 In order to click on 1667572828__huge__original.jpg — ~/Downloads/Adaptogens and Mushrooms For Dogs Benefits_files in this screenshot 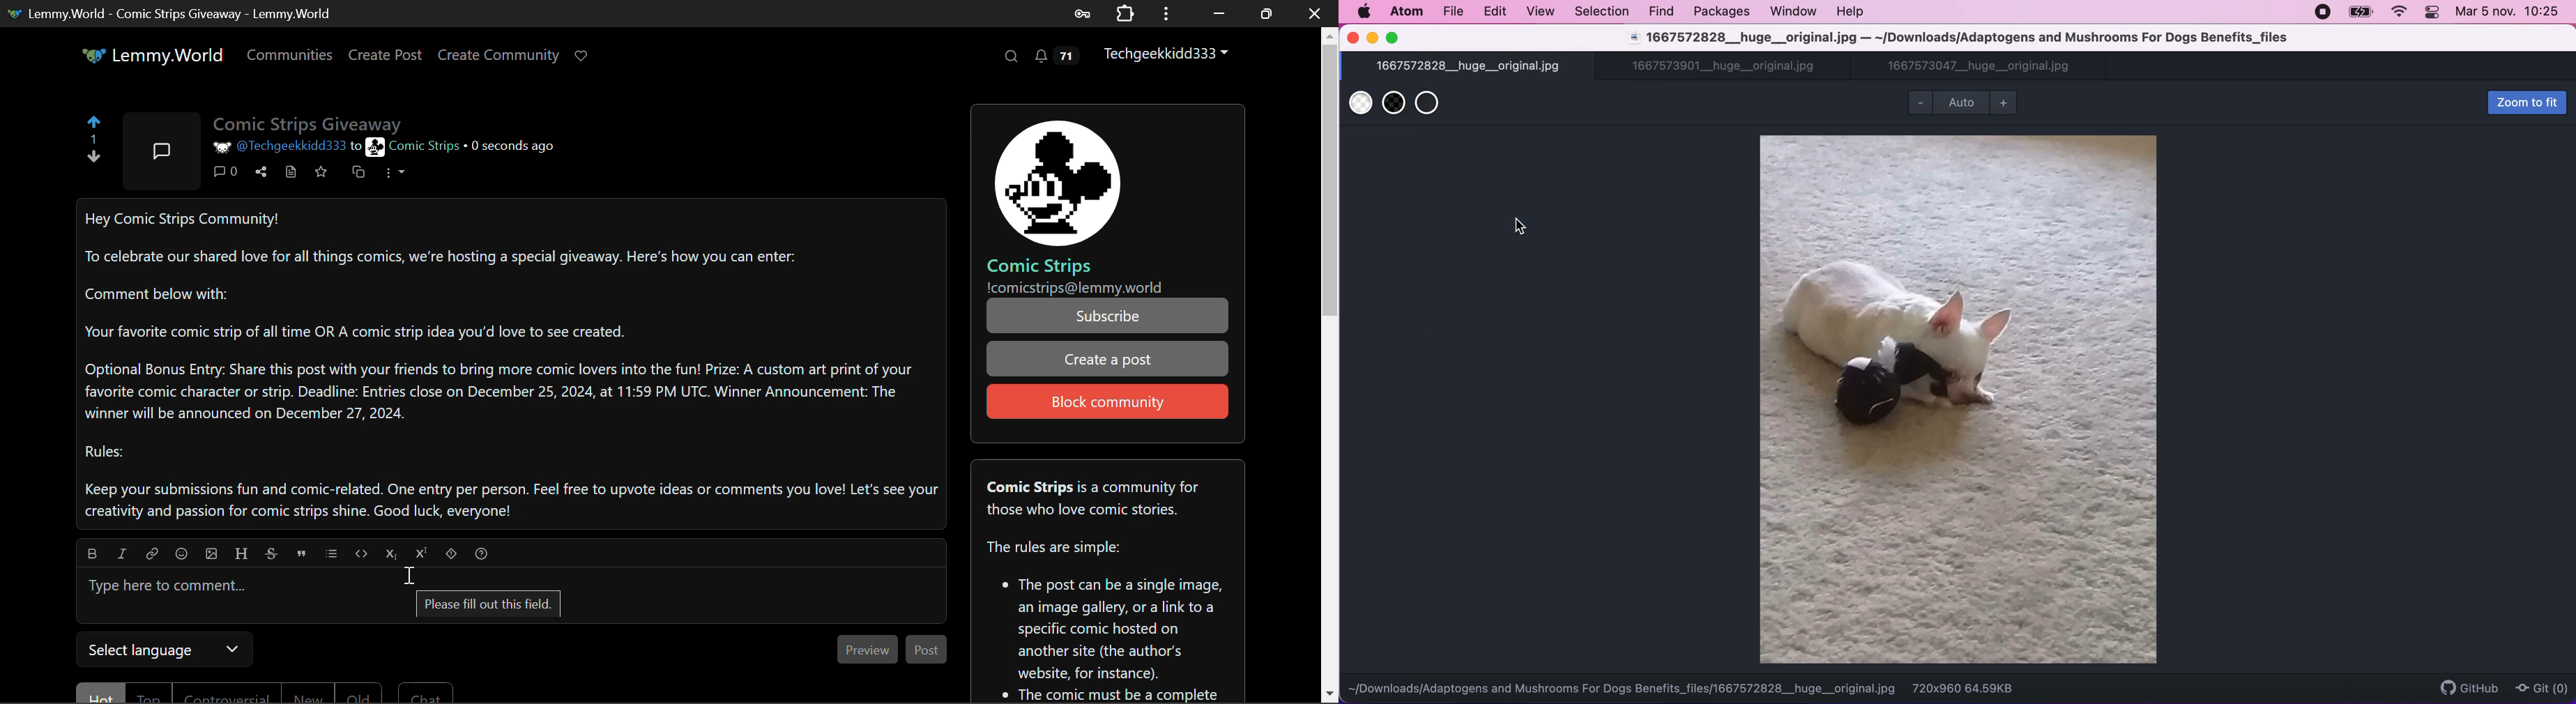, I will do `click(1960, 39)`.